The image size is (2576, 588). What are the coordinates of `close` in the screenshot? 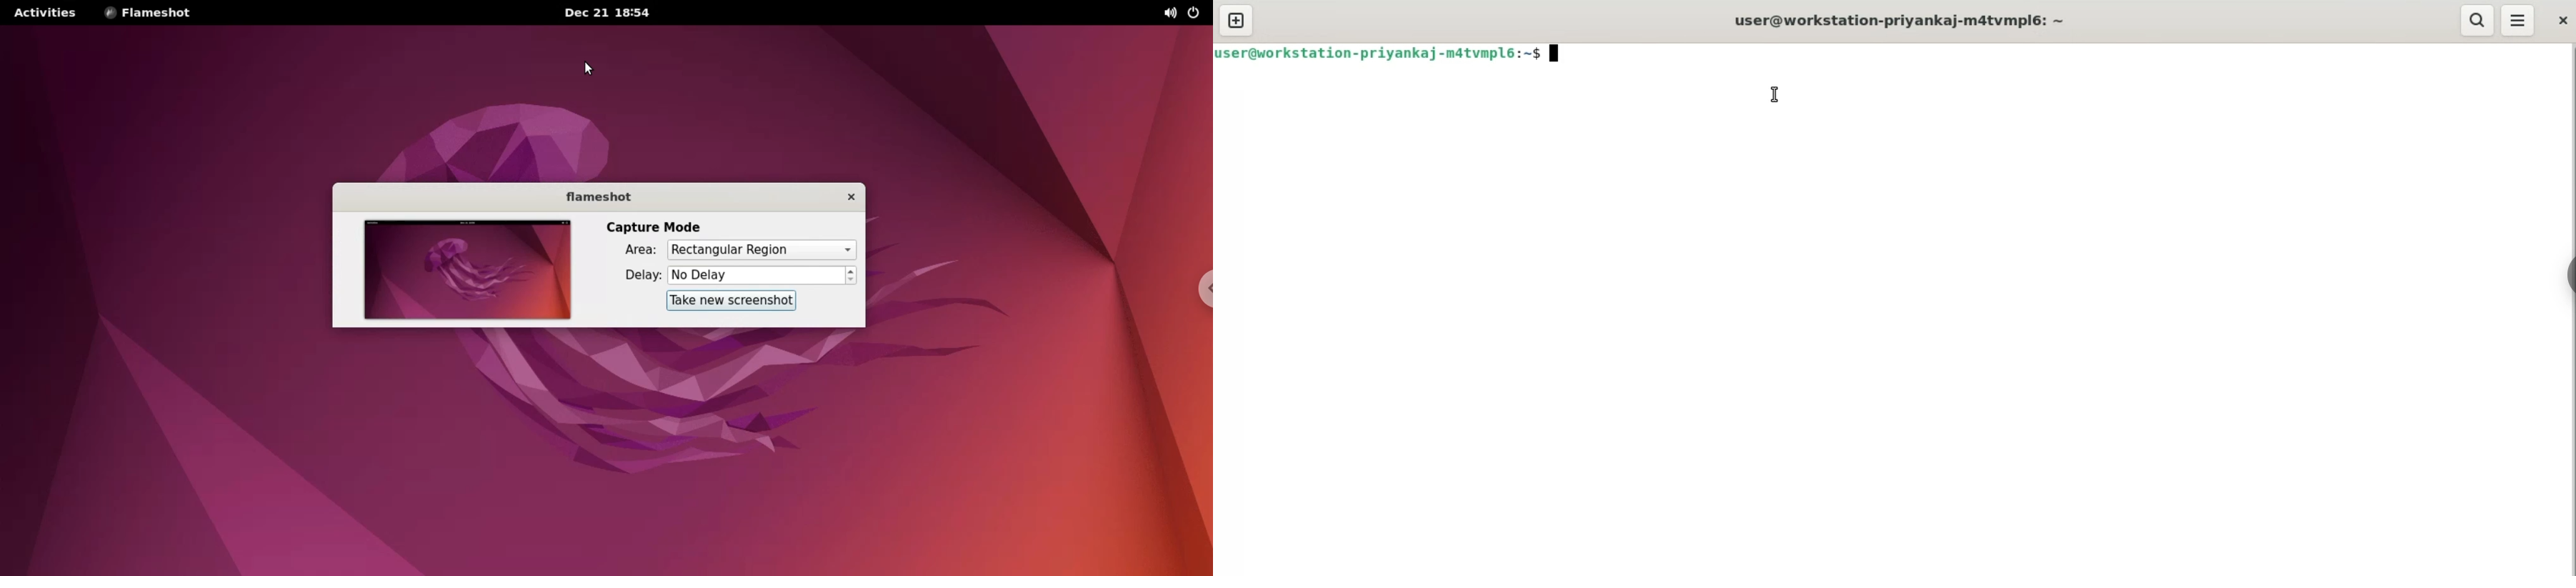 It's located at (2564, 17).